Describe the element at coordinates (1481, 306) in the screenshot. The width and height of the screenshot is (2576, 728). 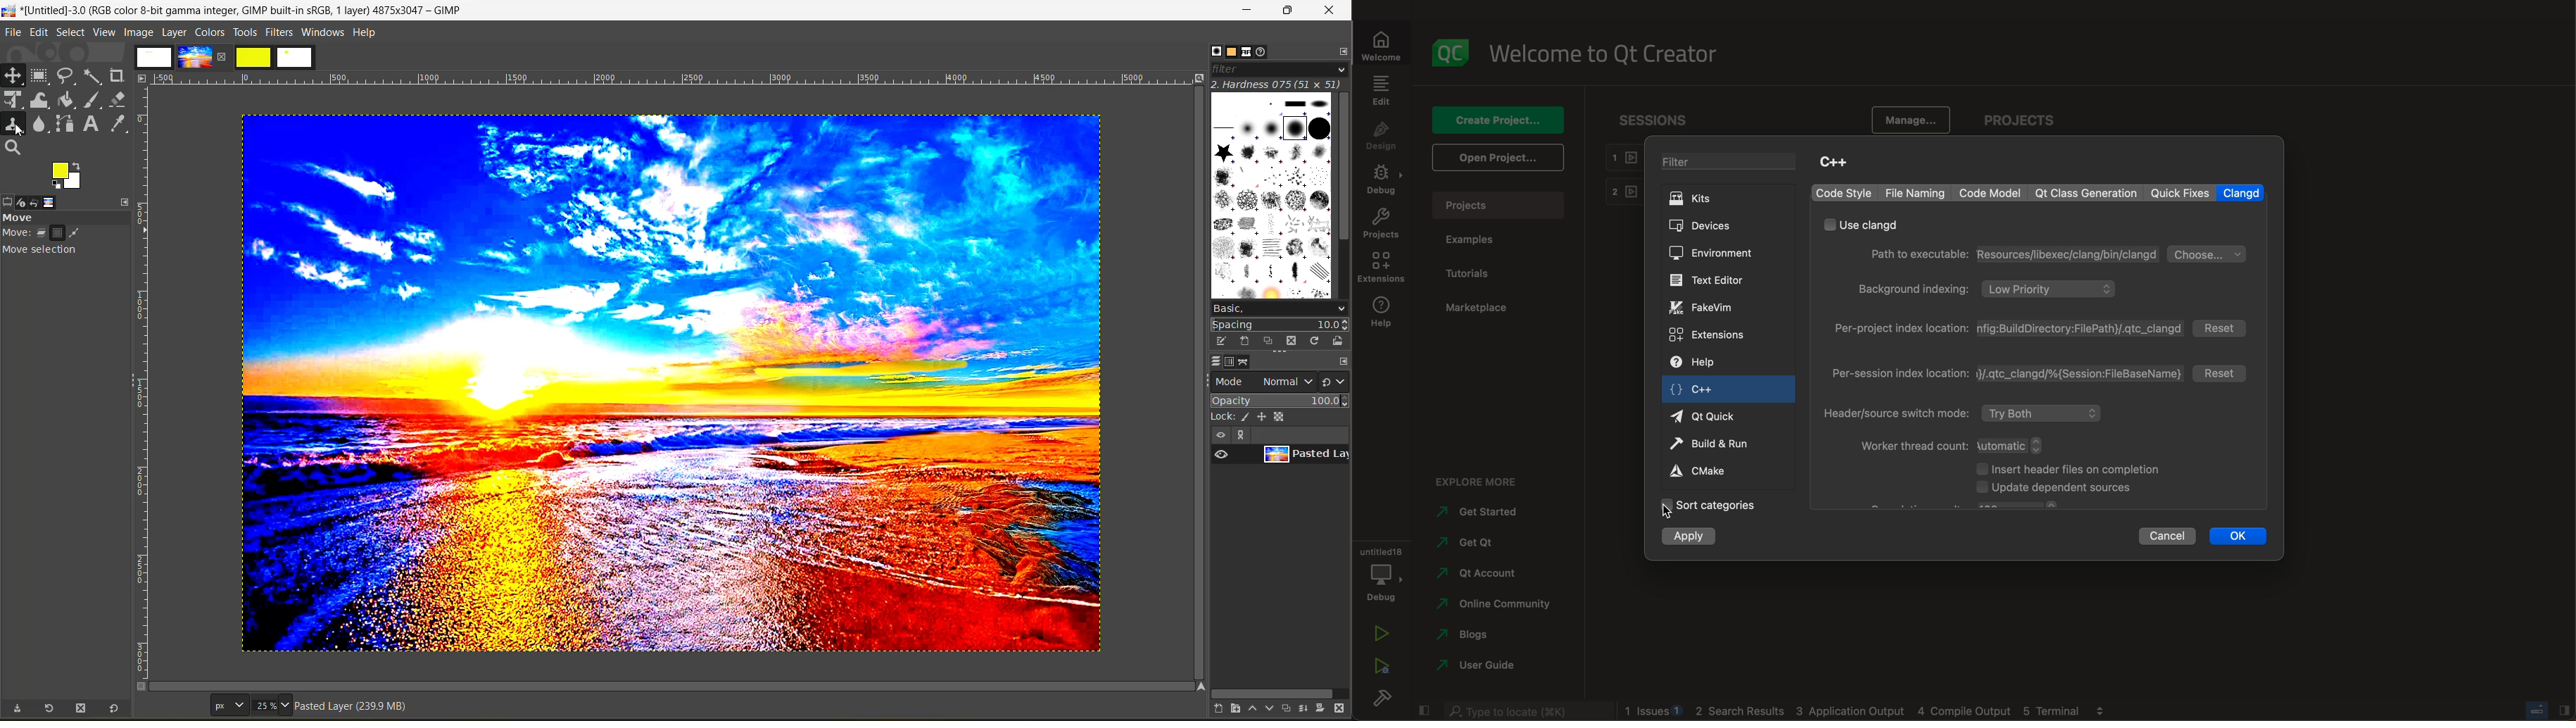
I see `marketplace` at that location.